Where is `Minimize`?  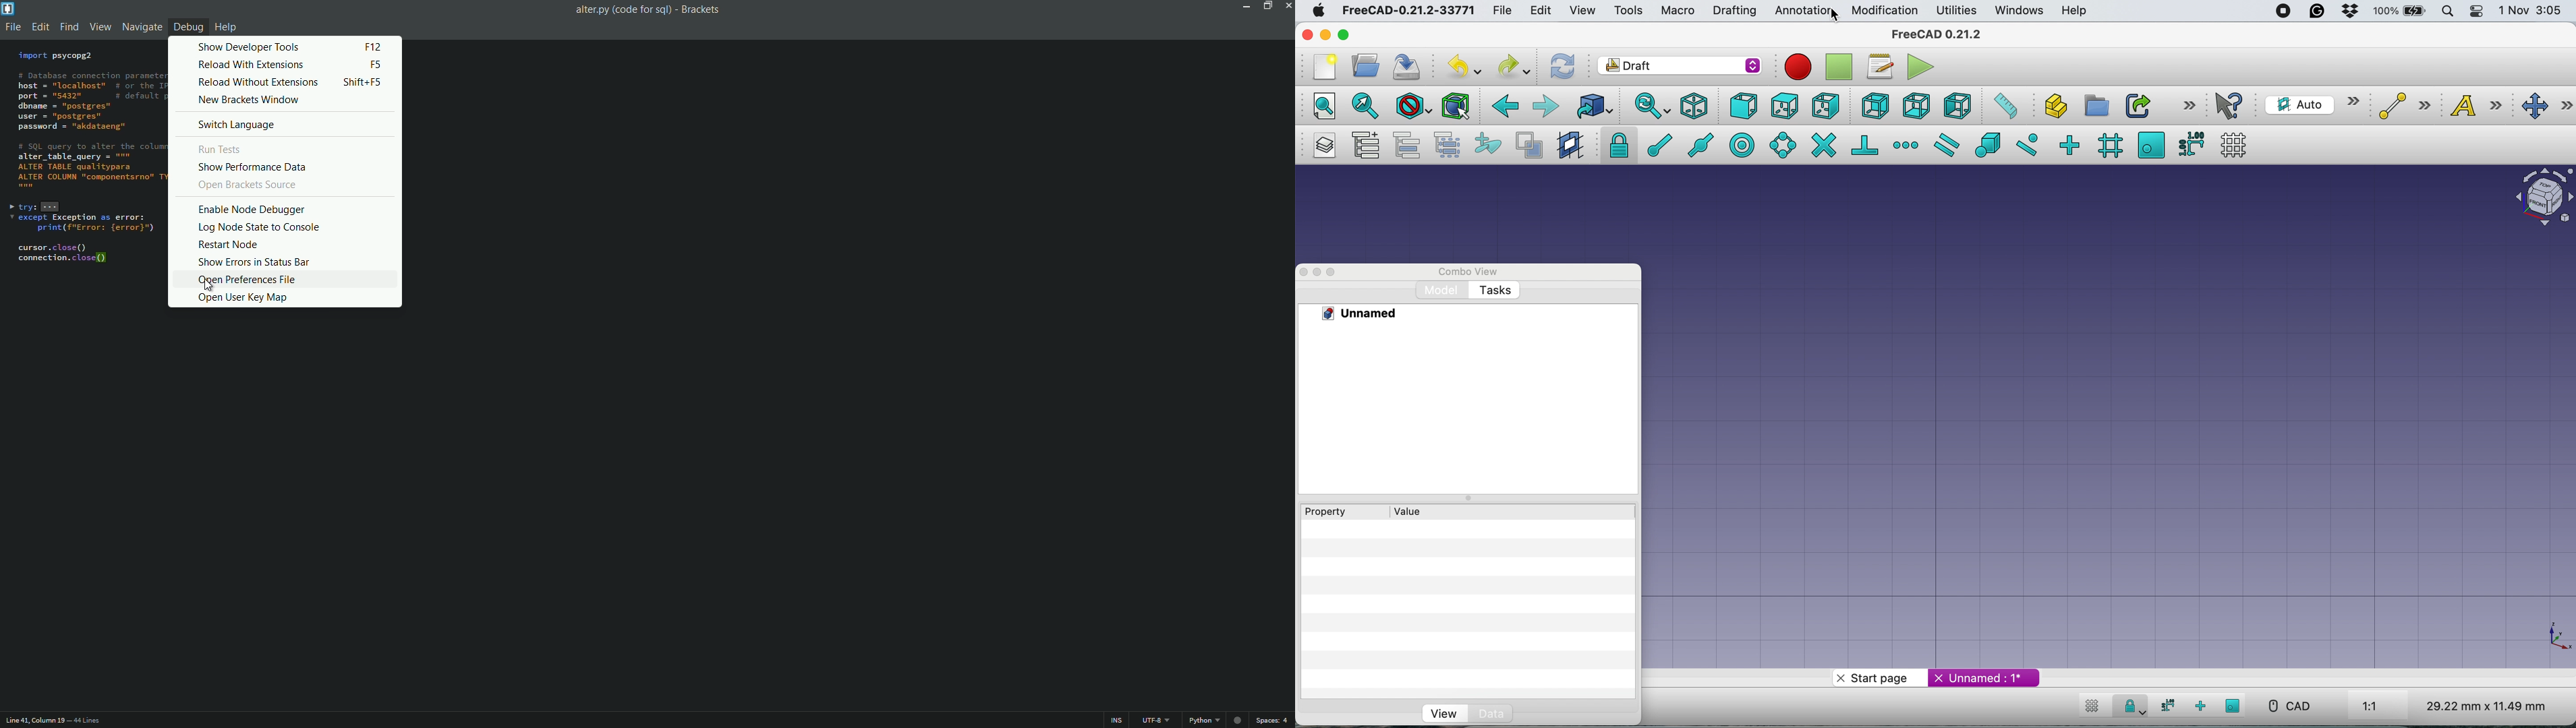
Minimize is located at coordinates (1244, 5).